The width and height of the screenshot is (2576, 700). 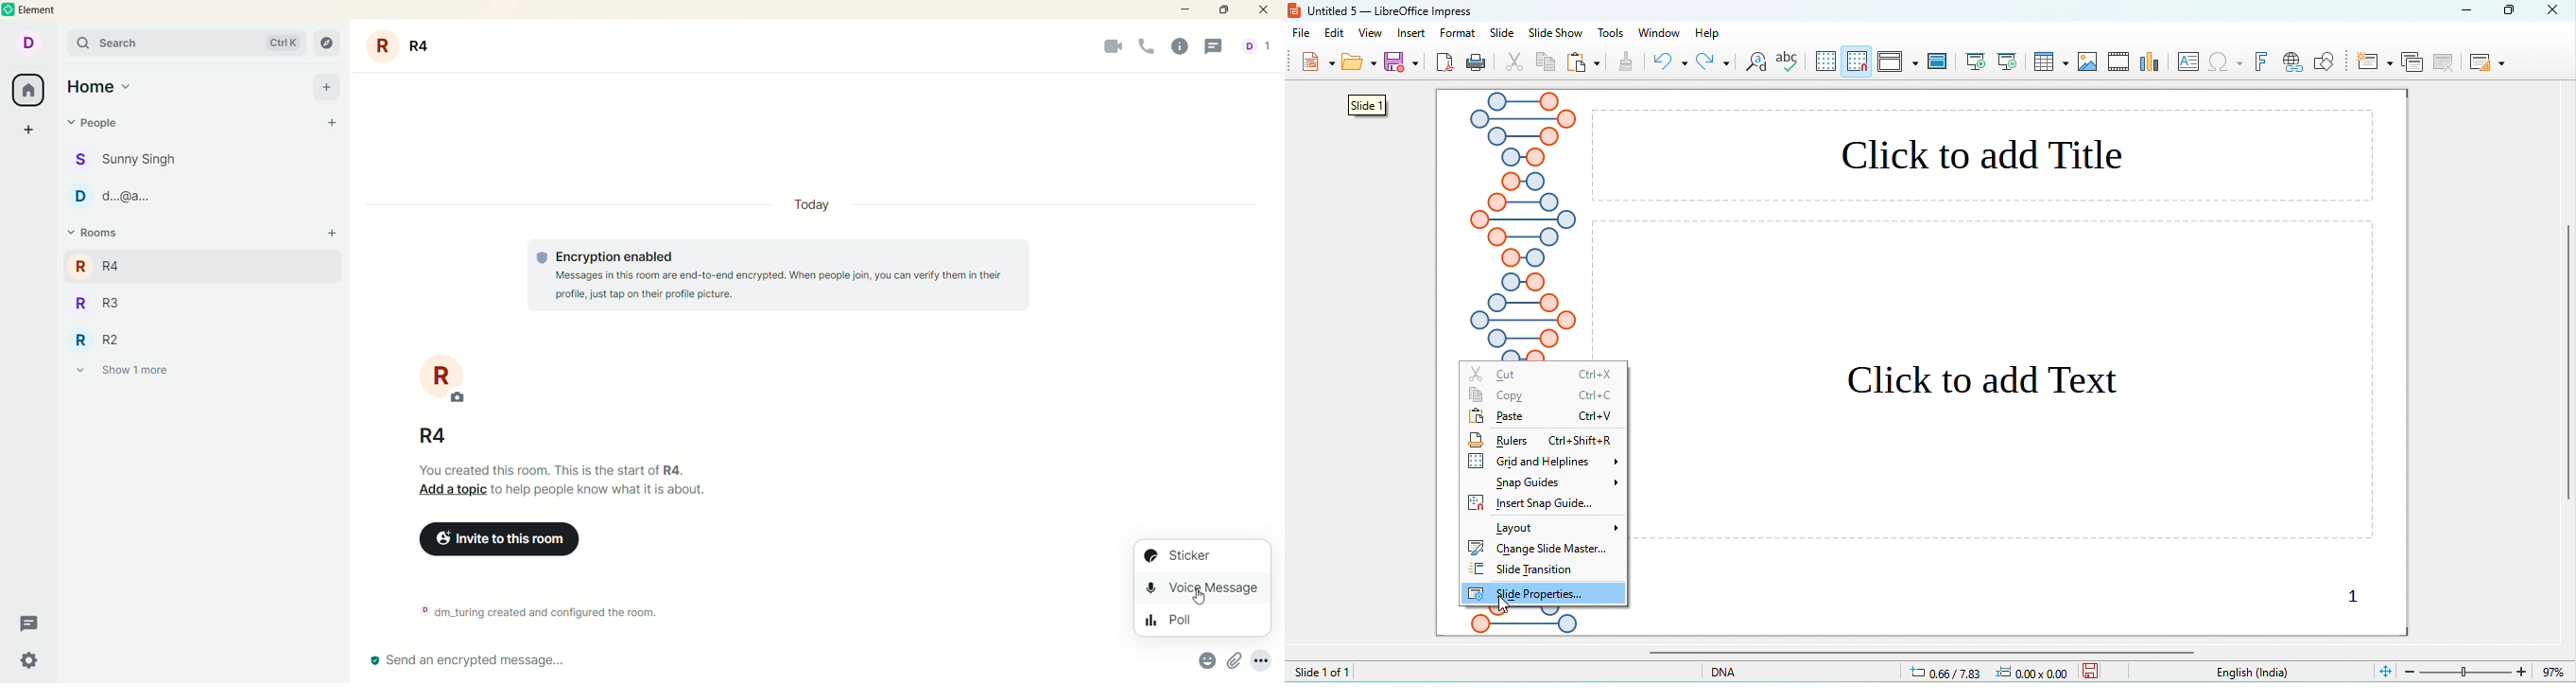 What do you see at coordinates (1204, 593) in the screenshot?
I see `voice message` at bounding box center [1204, 593].